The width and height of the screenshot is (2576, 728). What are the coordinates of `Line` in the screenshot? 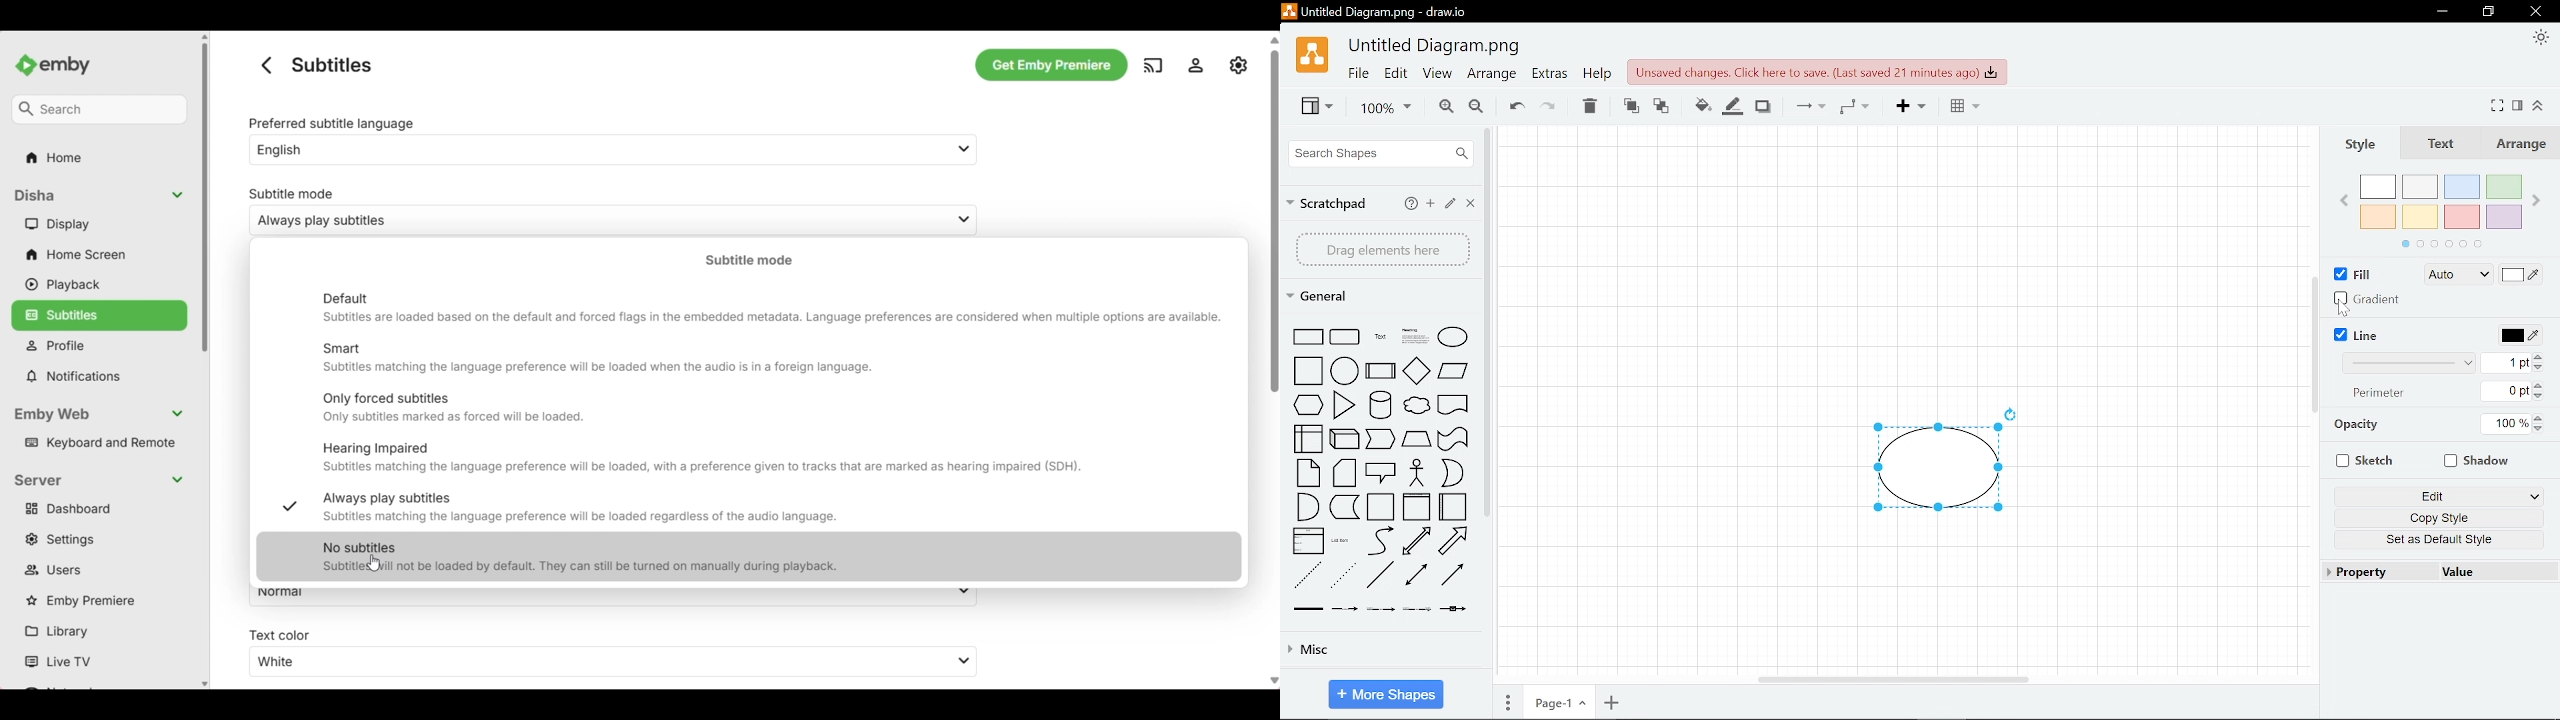 It's located at (2357, 335).